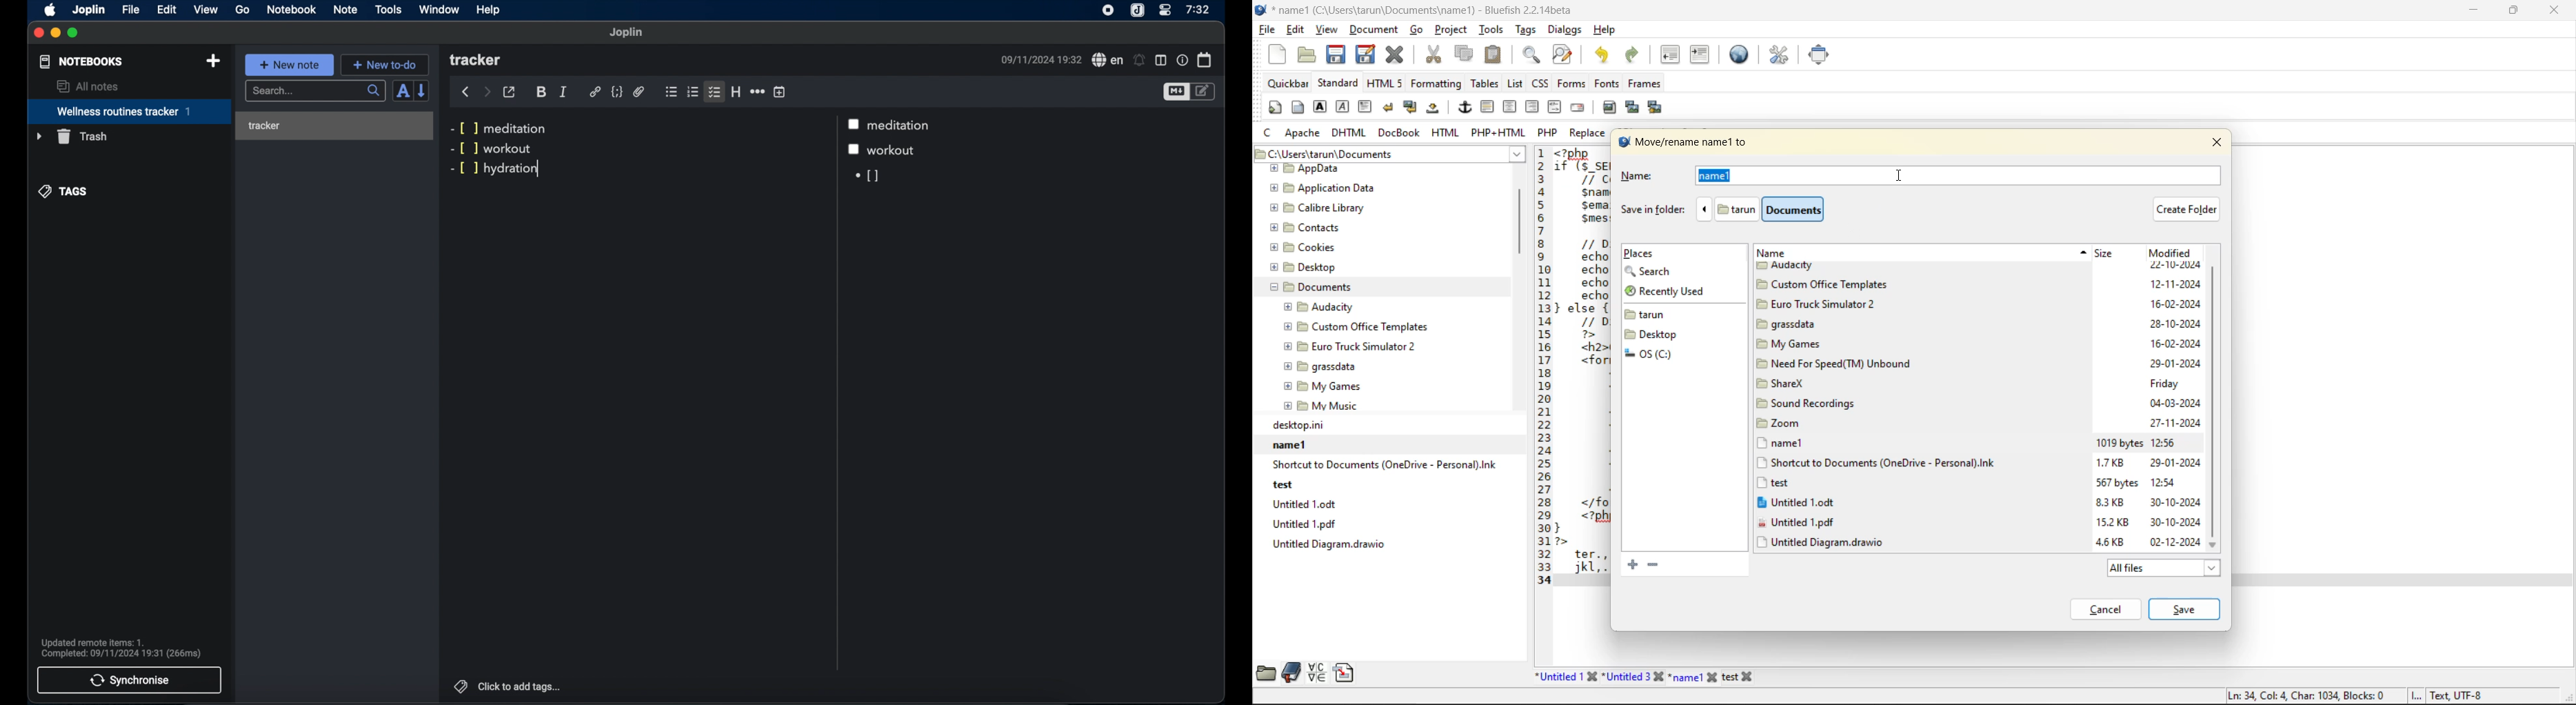  I want to click on file path, so click(1387, 155).